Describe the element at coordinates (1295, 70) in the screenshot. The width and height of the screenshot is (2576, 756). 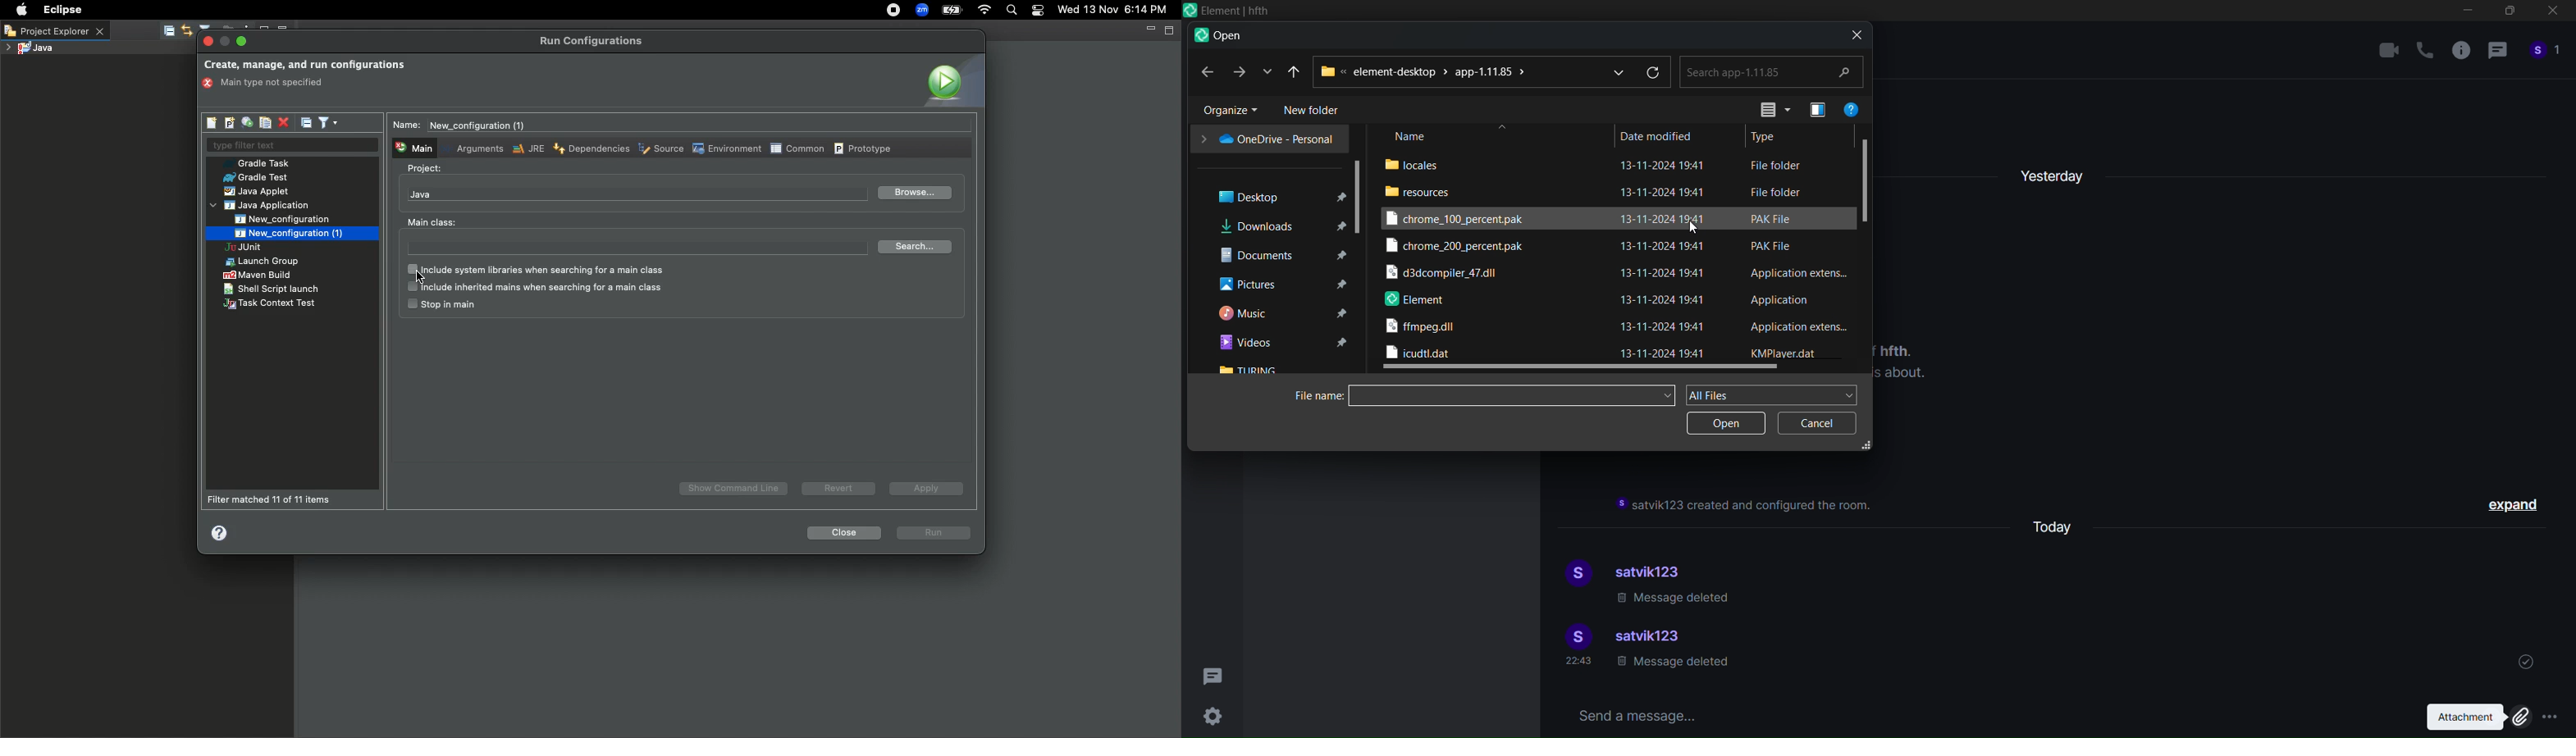
I see `recent` at that location.